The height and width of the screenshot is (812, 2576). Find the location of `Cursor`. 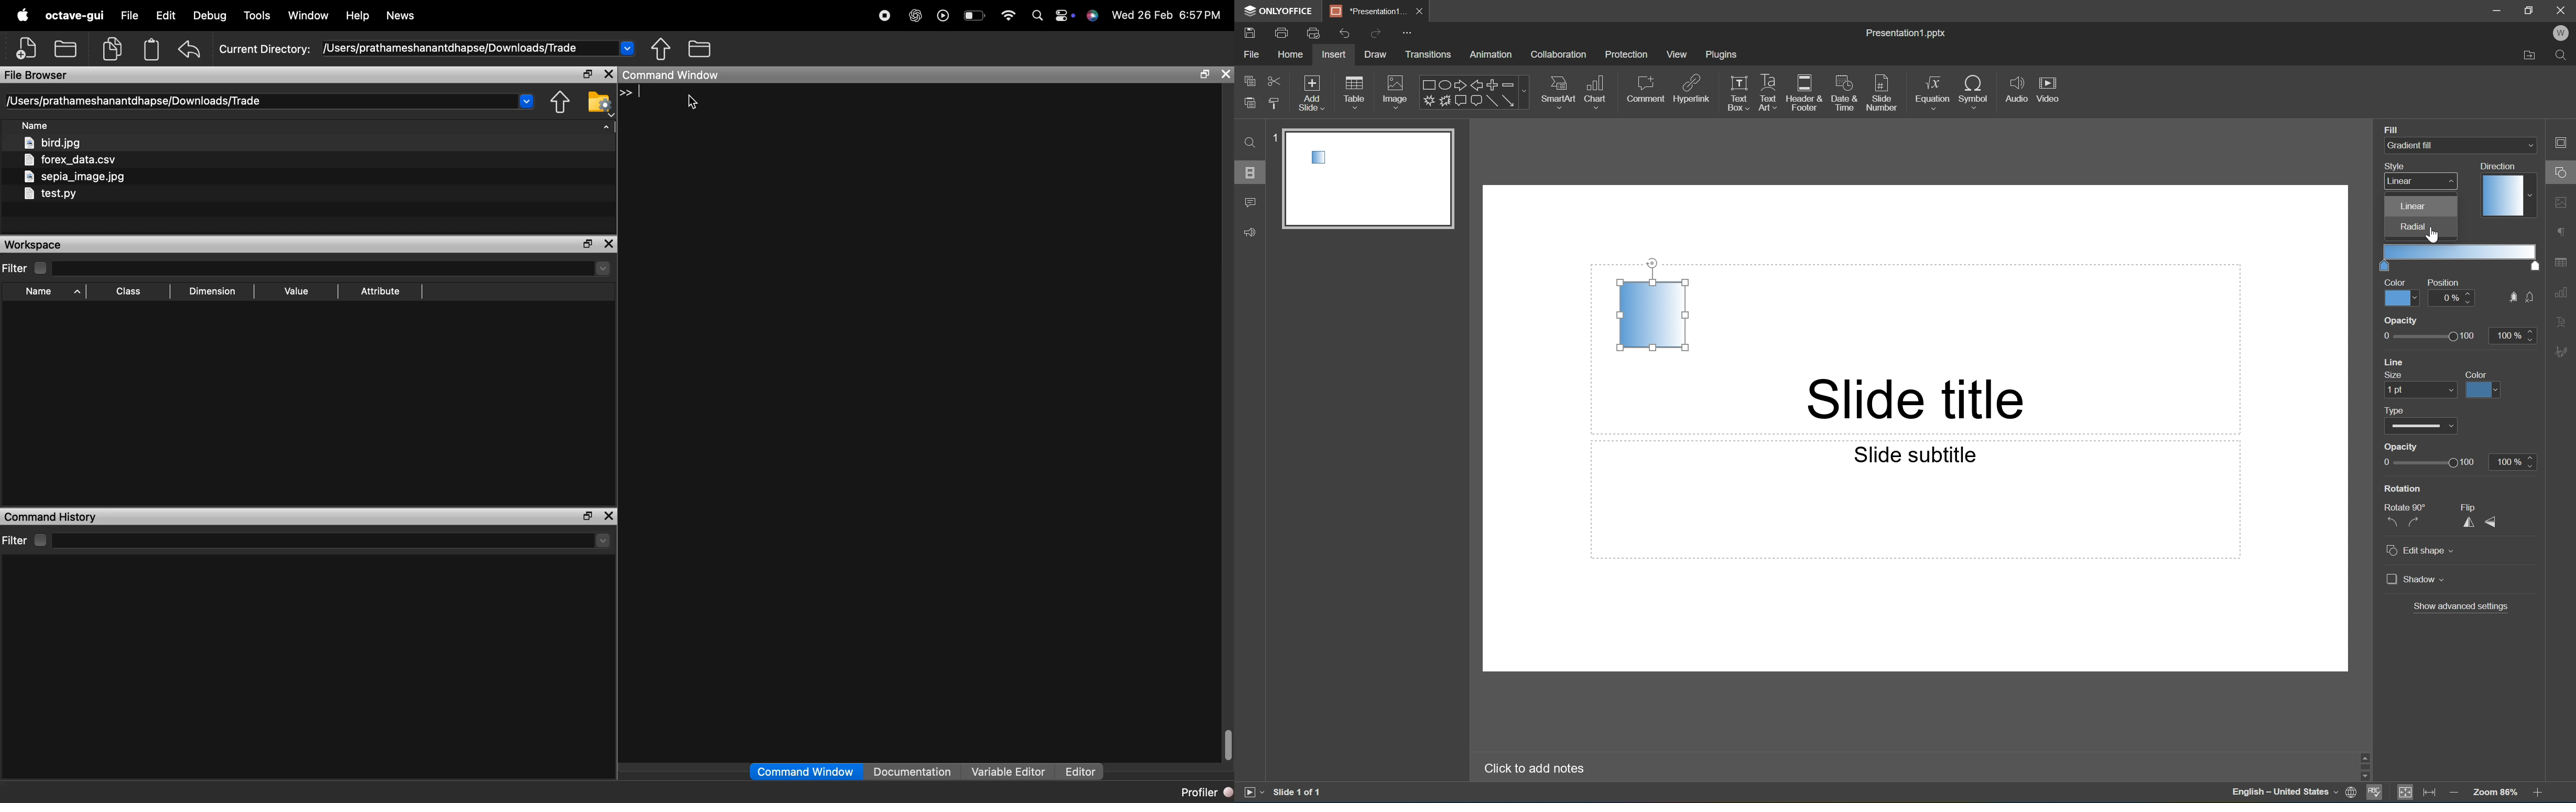

Cursor is located at coordinates (2432, 236).